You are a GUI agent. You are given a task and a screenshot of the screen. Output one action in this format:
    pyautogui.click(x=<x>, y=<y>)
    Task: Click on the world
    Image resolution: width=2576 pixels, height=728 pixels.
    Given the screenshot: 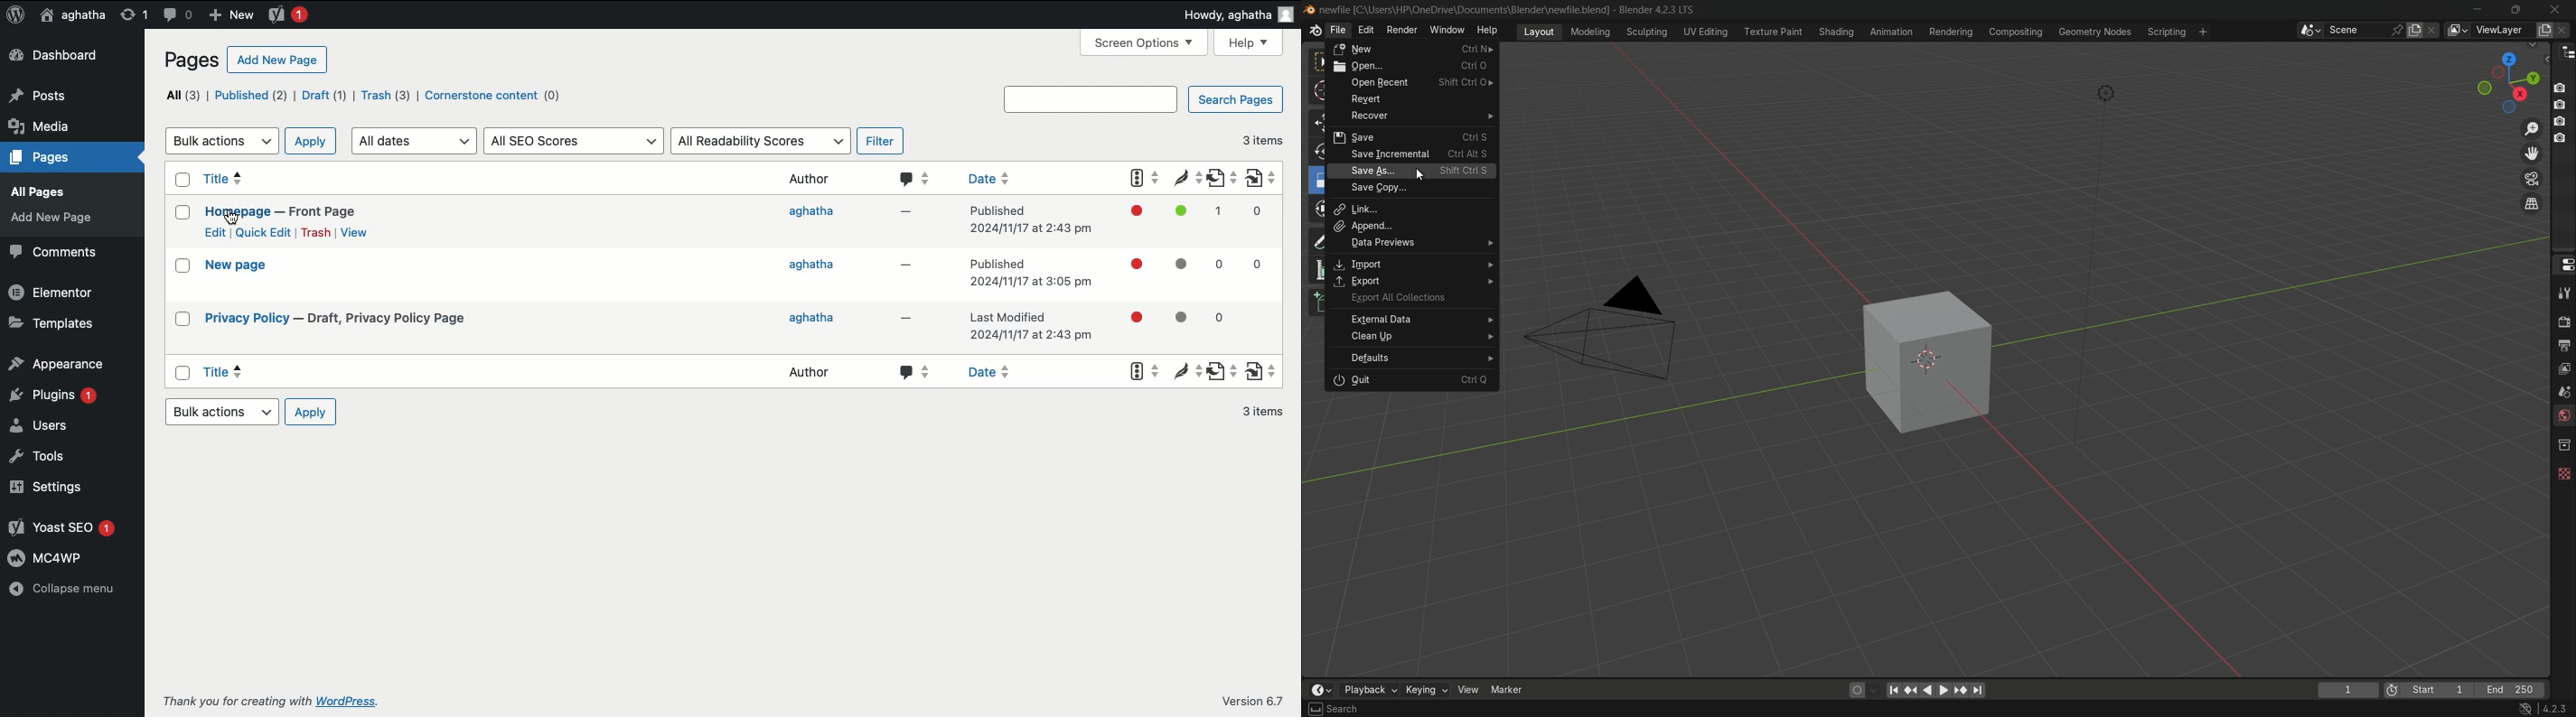 What is the action you would take?
    pyautogui.click(x=2563, y=417)
    